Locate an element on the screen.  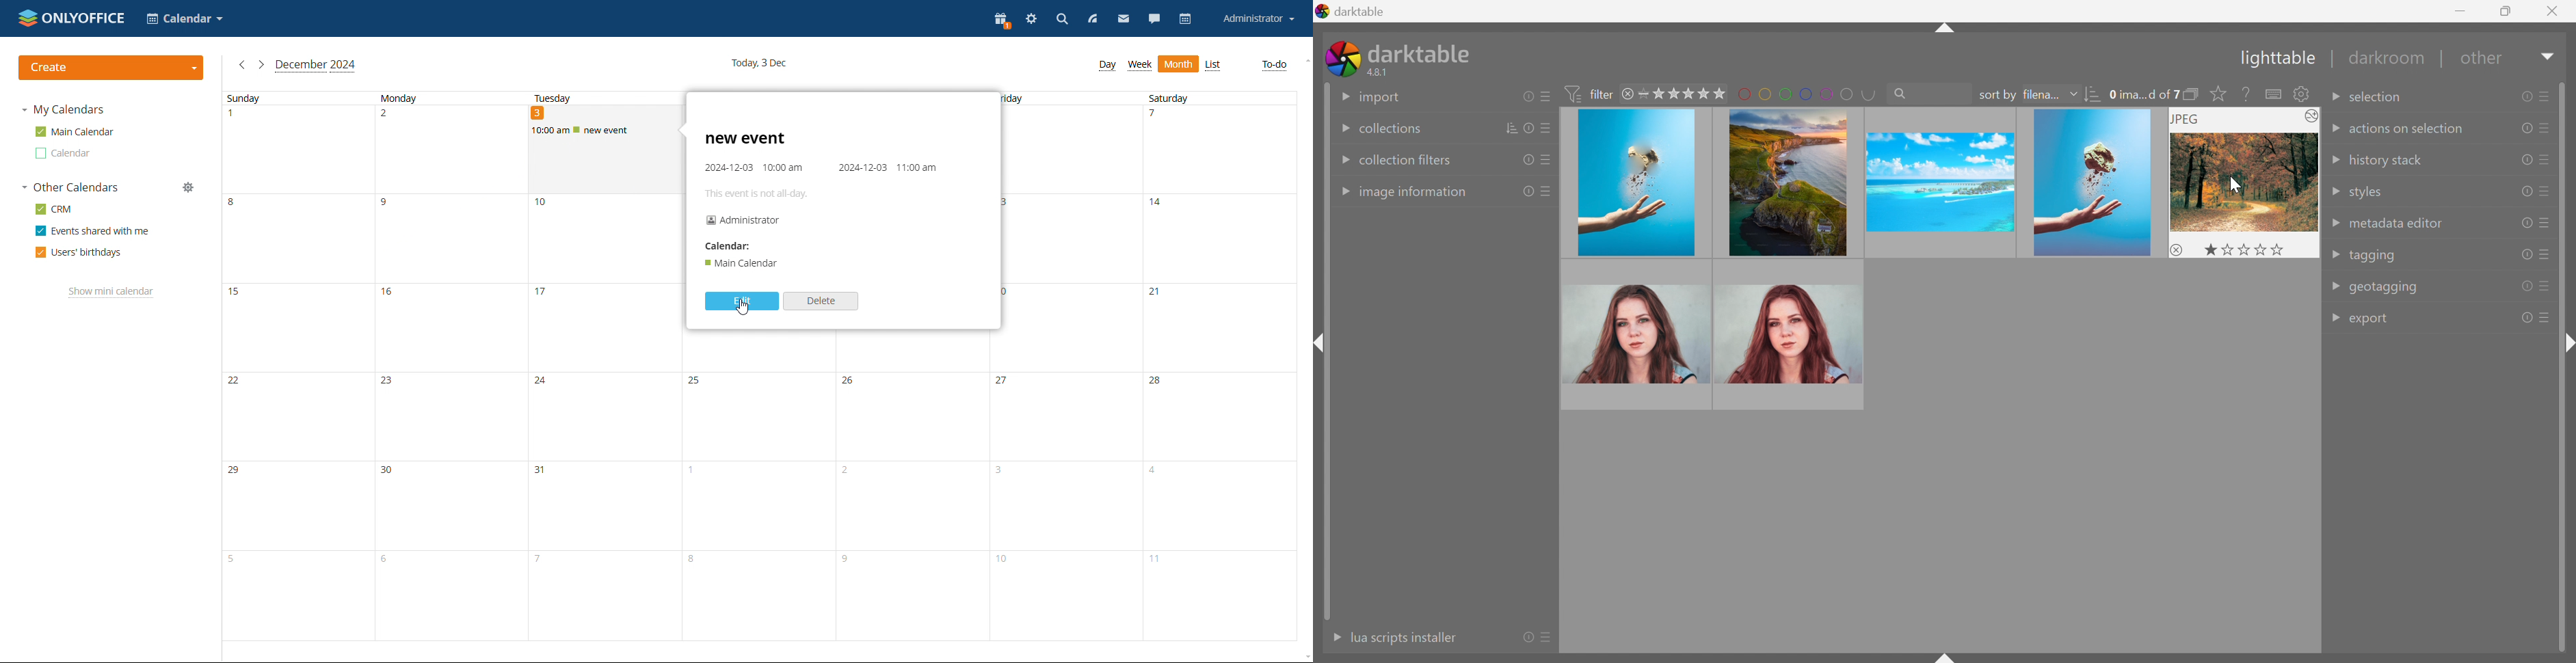
reset is located at coordinates (1531, 128).